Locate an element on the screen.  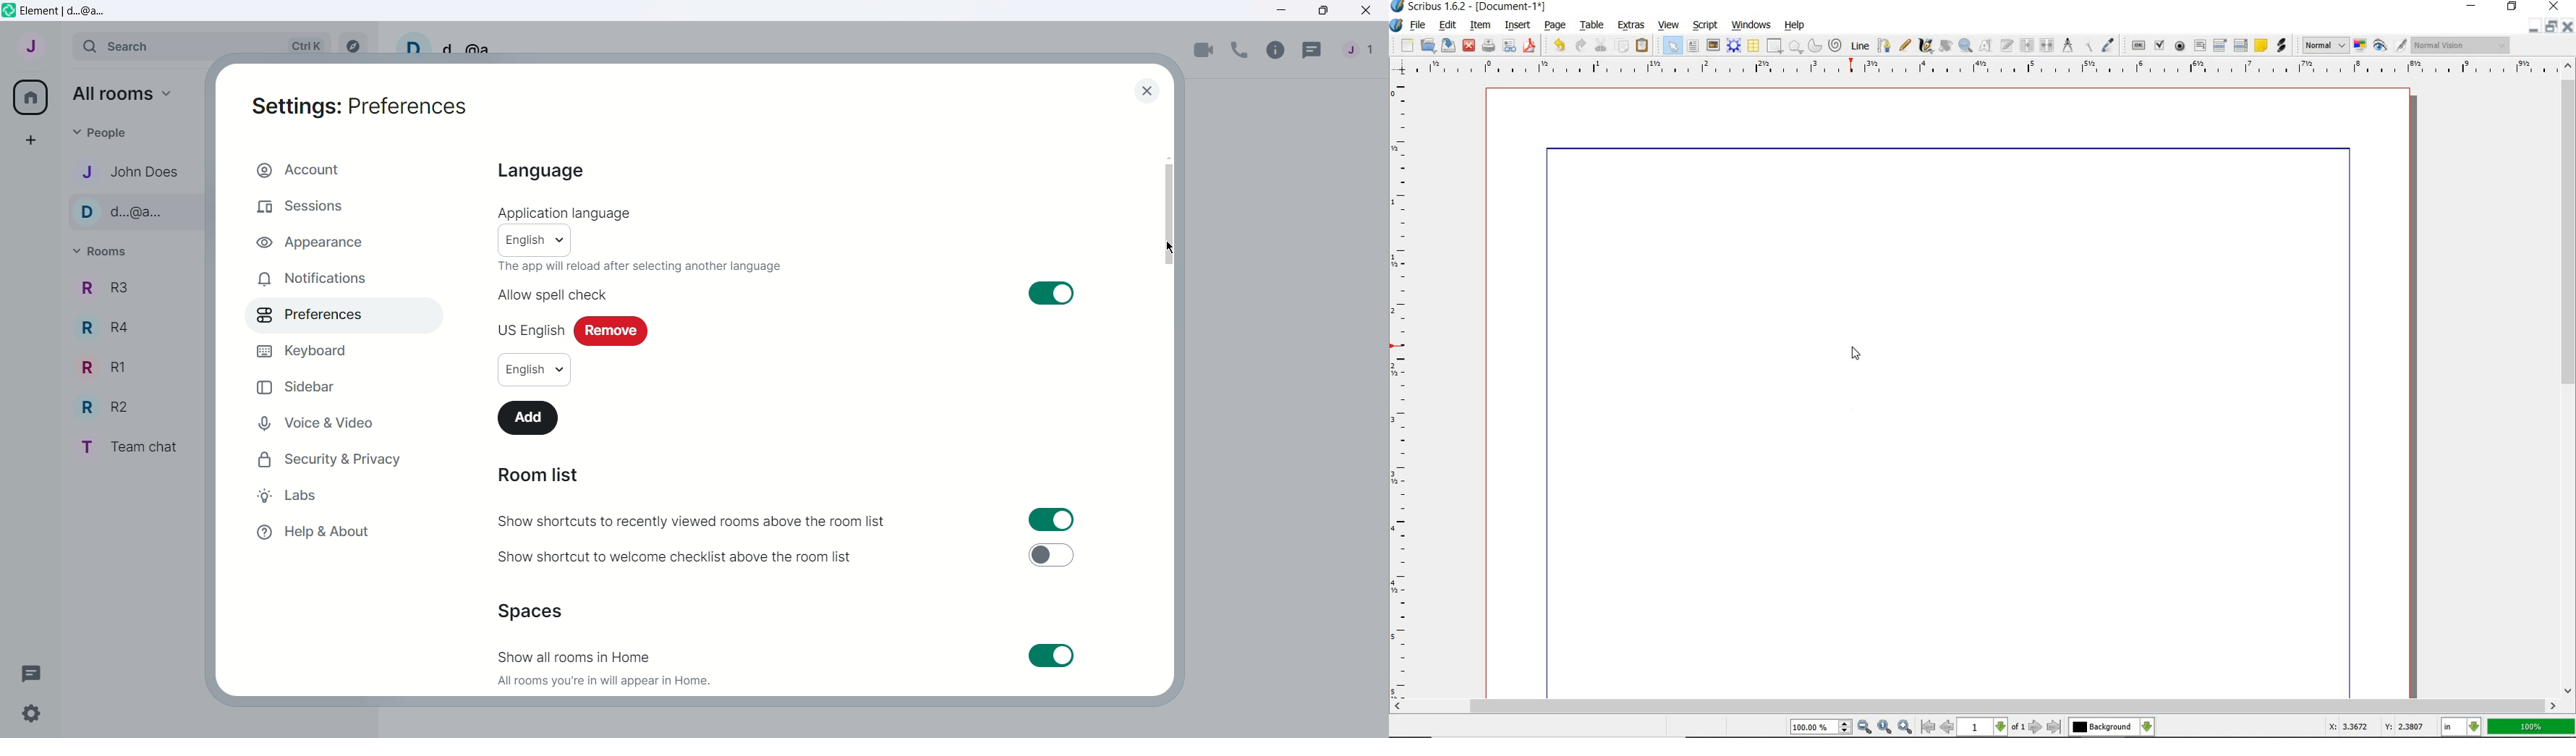
English is located at coordinates (535, 240).